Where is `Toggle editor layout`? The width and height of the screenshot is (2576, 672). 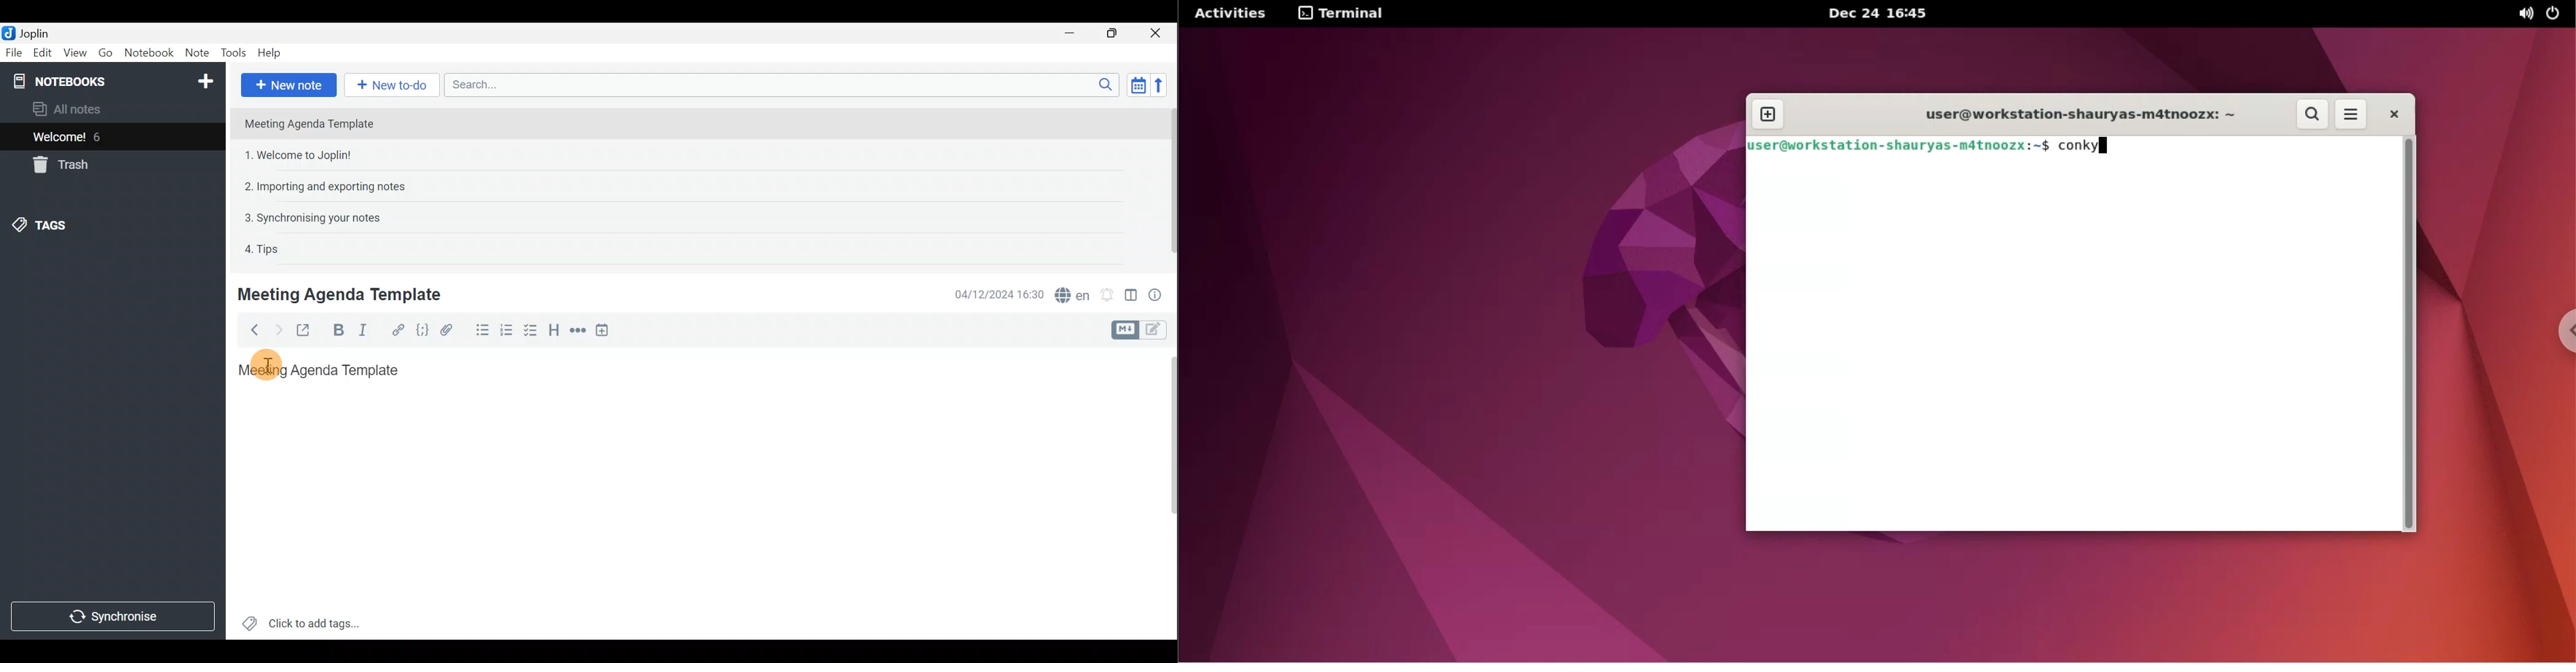
Toggle editor layout is located at coordinates (1132, 297).